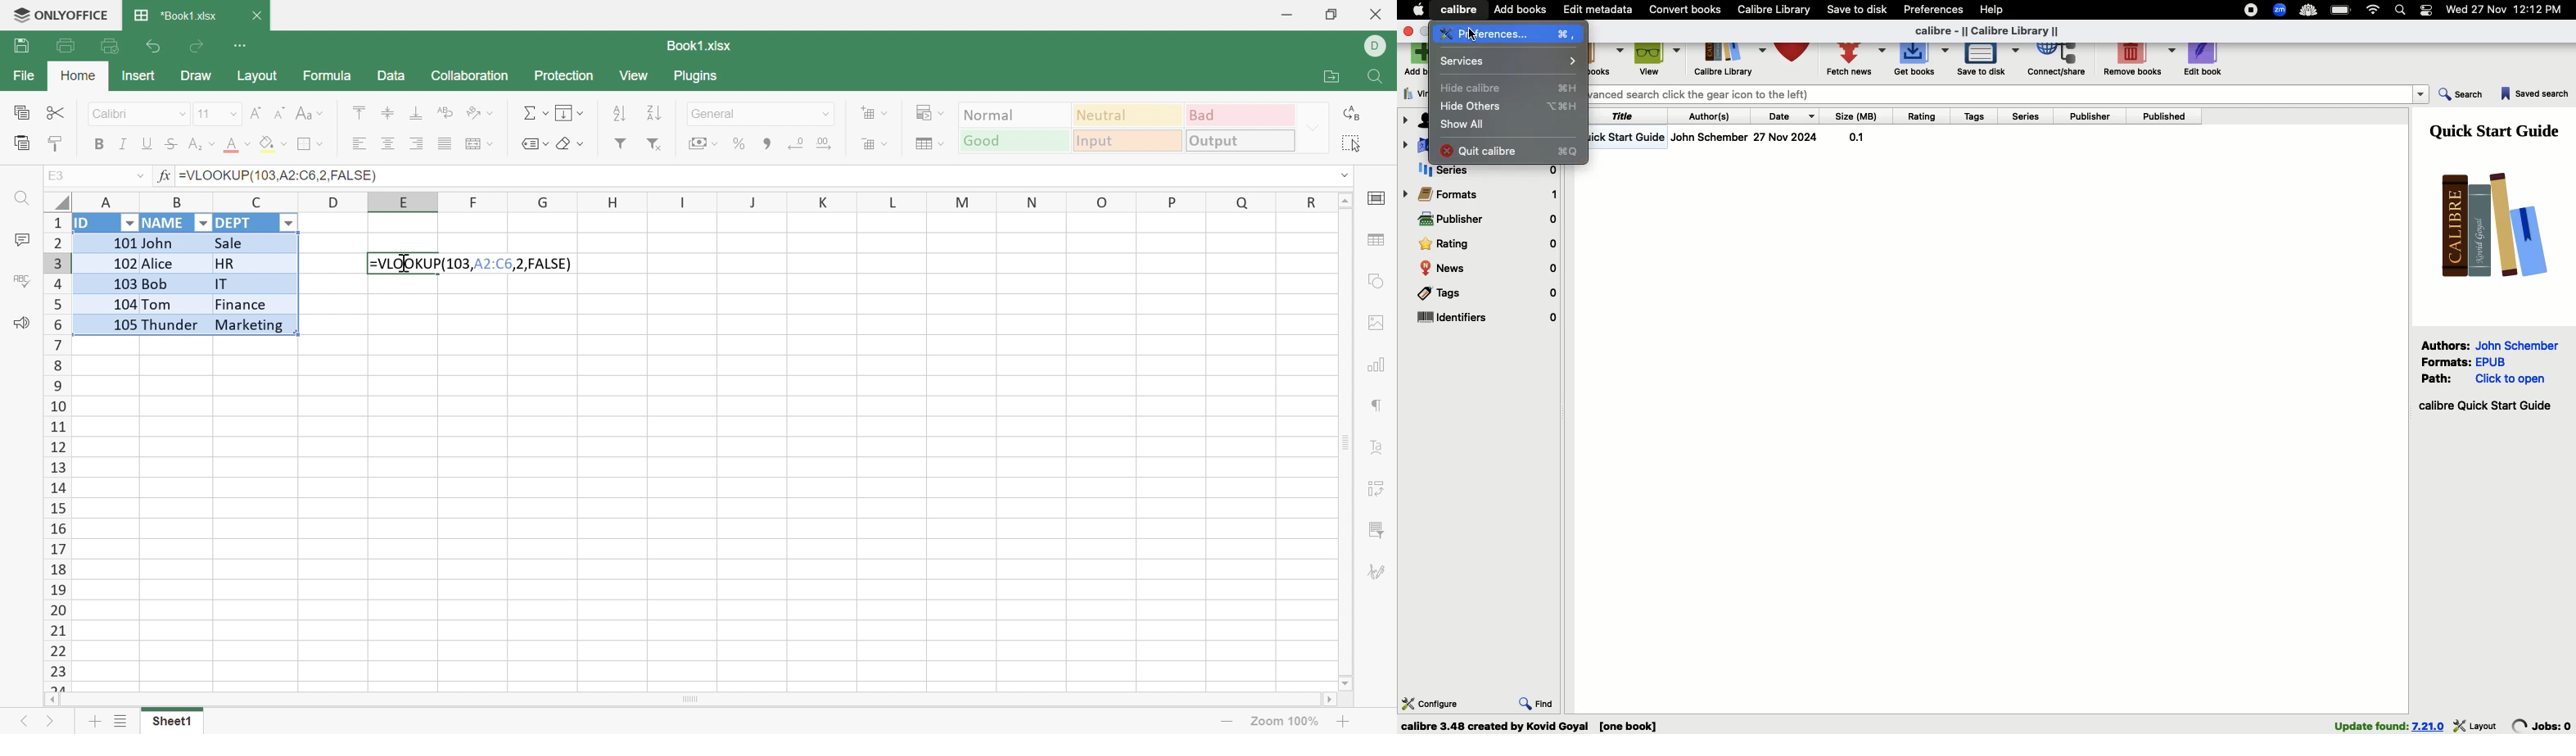 The height and width of the screenshot is (756, 2576). Describe the element at coordinates (1990, 61) in the screenshot. I see `Save to disk` at that location.